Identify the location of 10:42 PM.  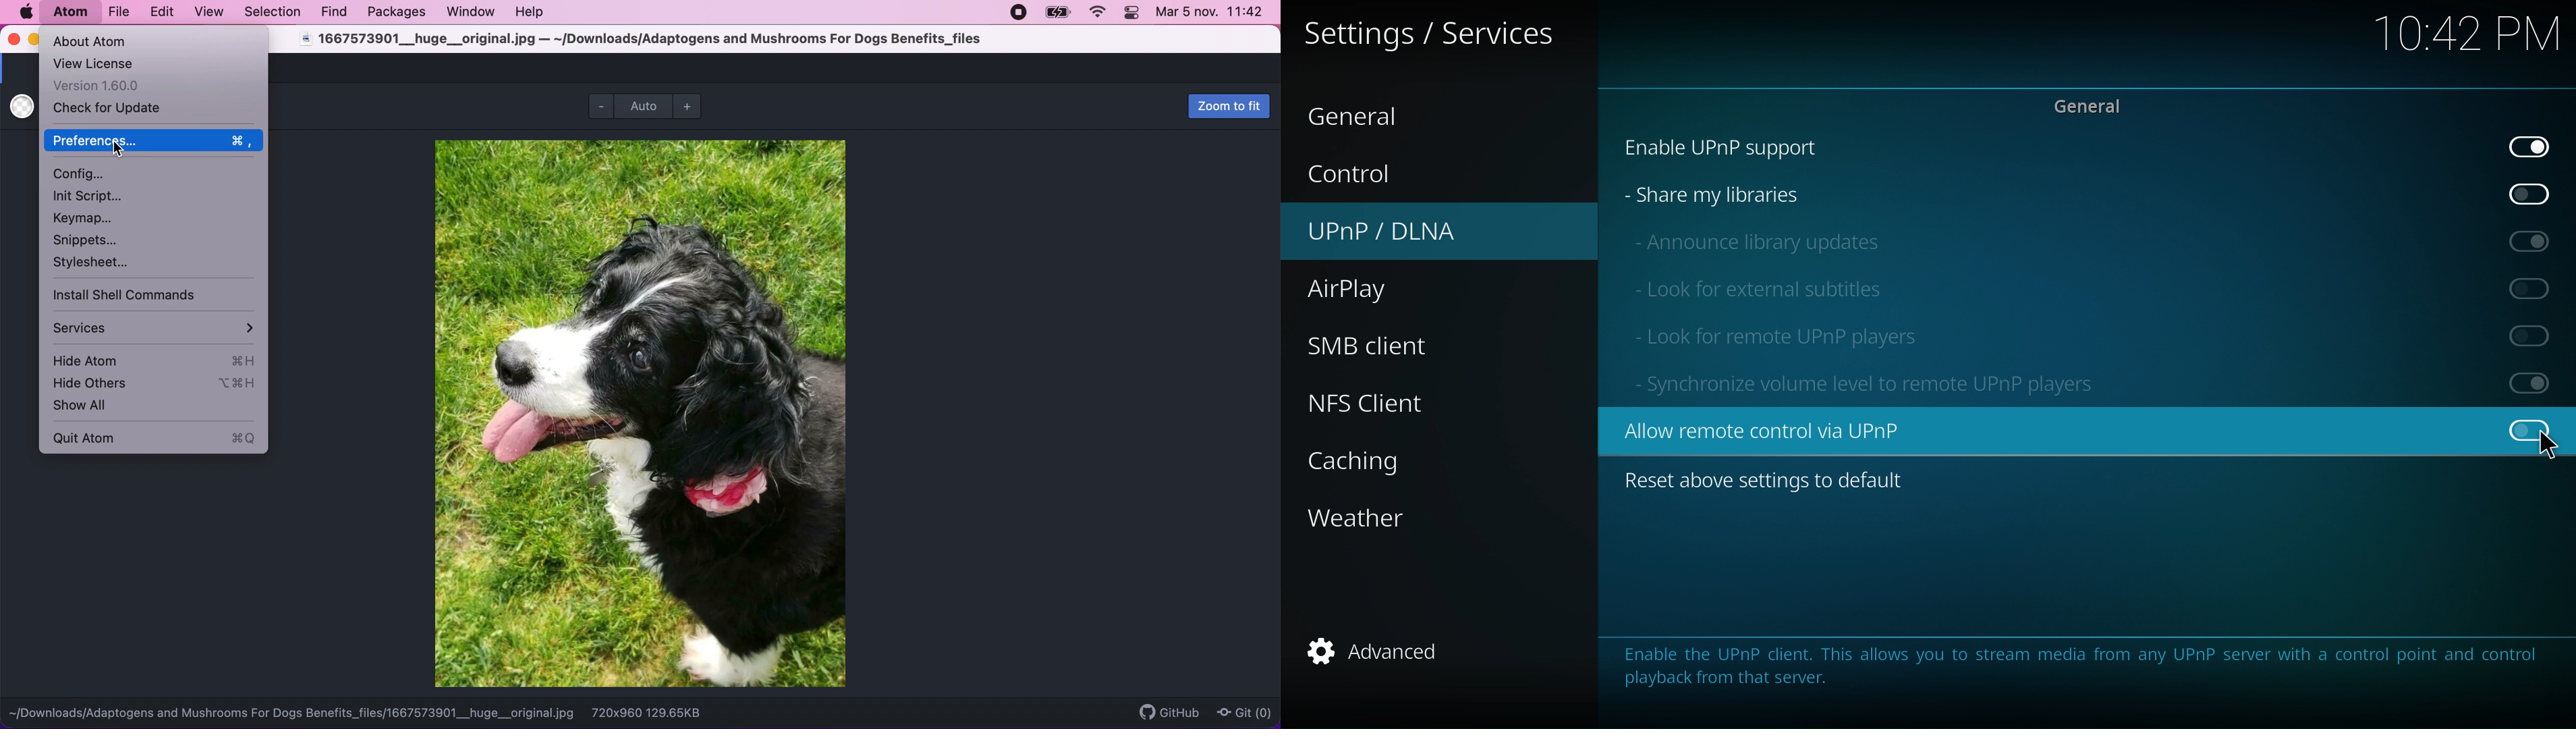
(2465, 33).